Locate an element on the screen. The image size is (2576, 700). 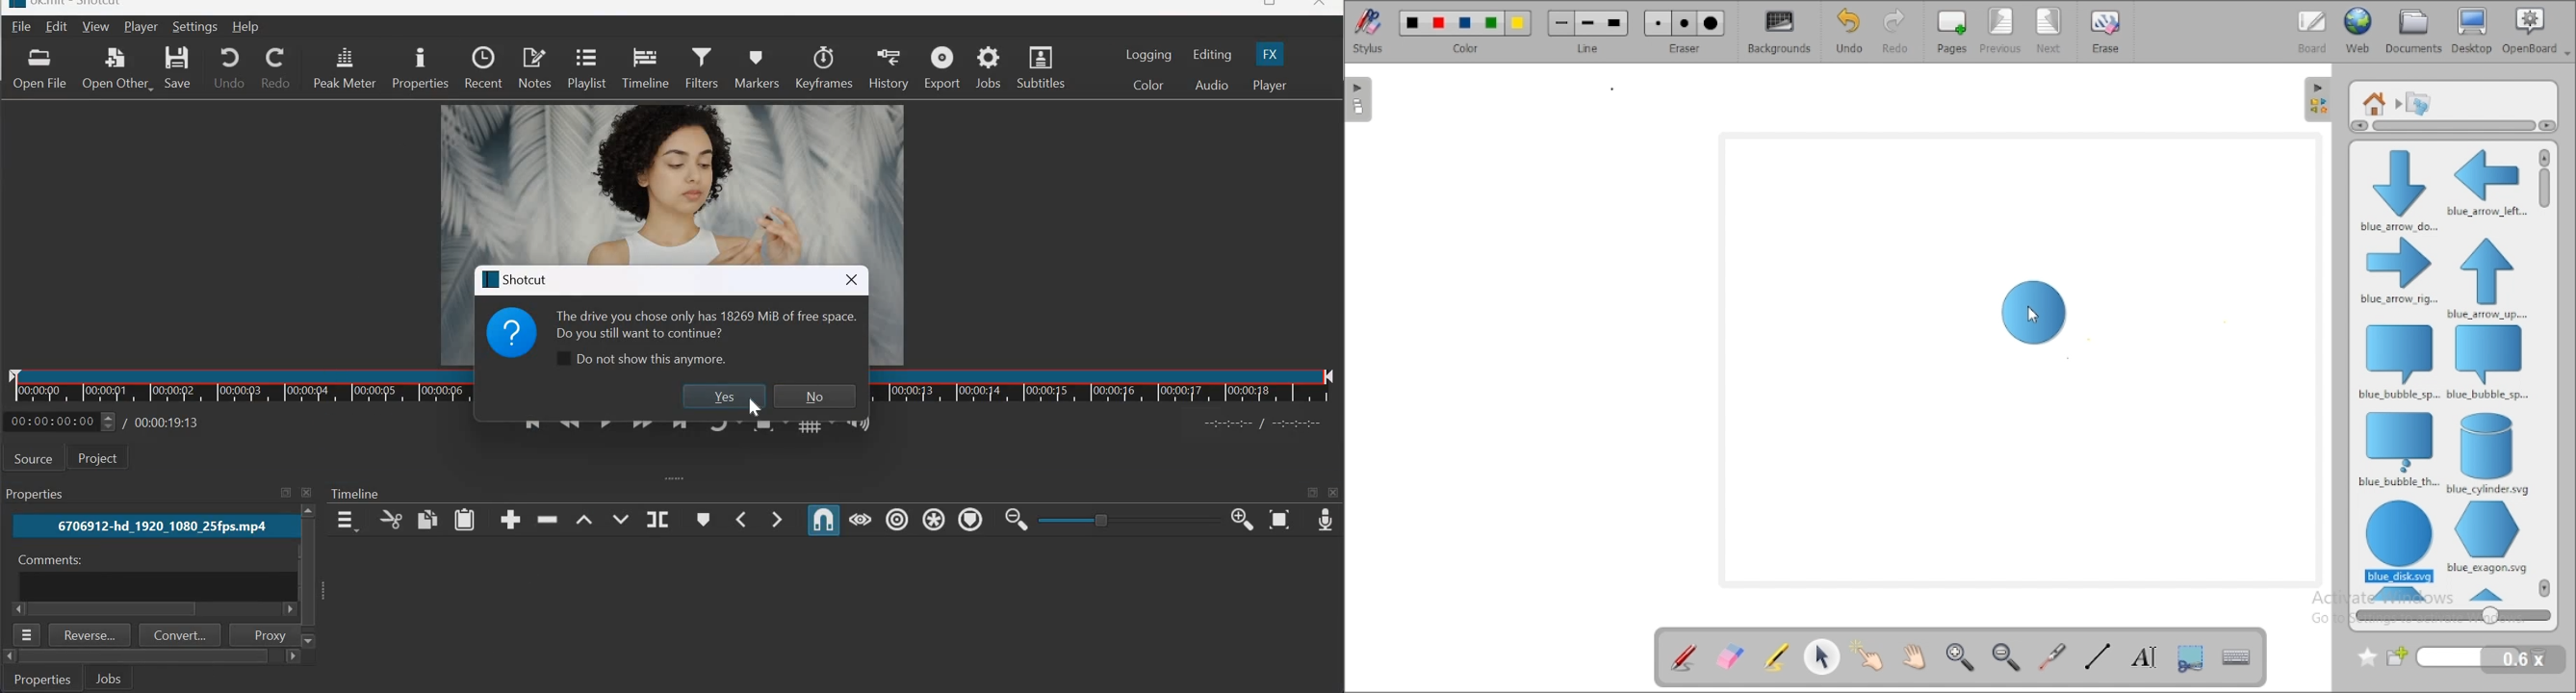
Timeline is located at coordinates (356, 494).